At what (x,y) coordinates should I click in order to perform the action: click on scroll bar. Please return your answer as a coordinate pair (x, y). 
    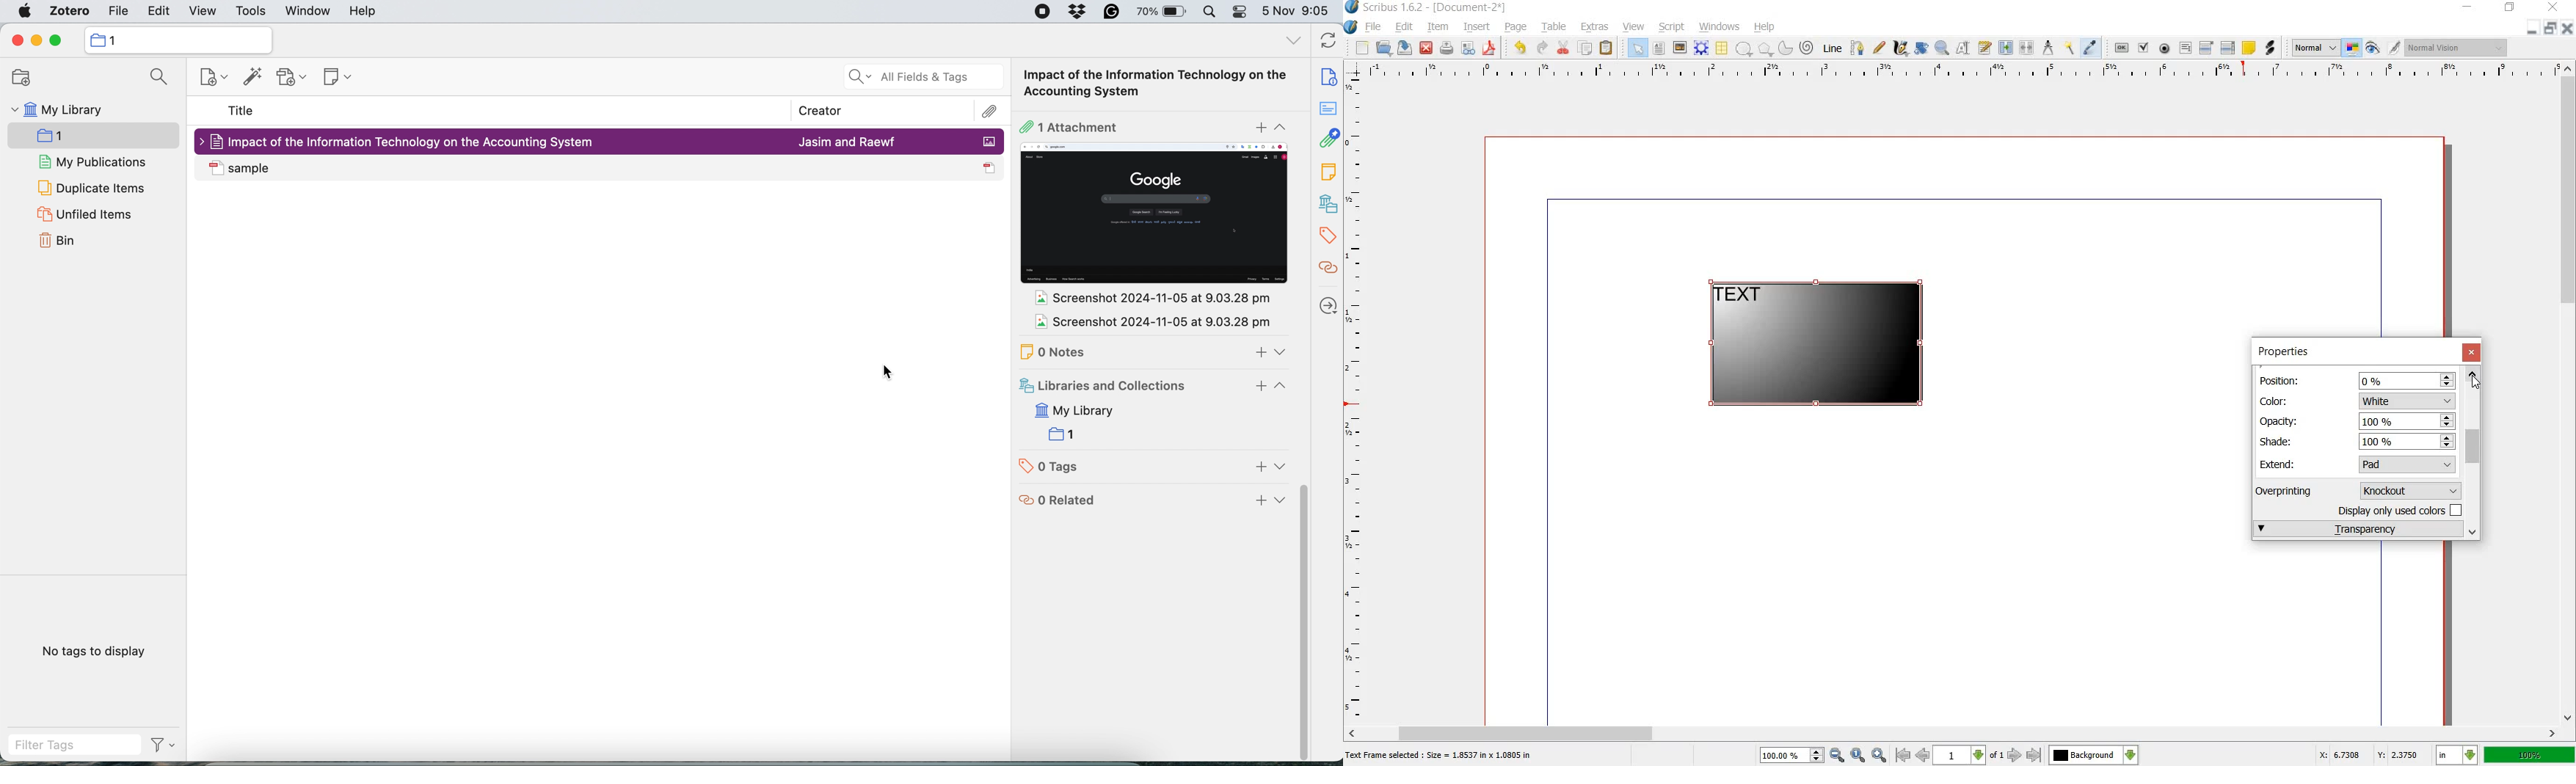
    Looking at the image, I should click on (1954, 732).